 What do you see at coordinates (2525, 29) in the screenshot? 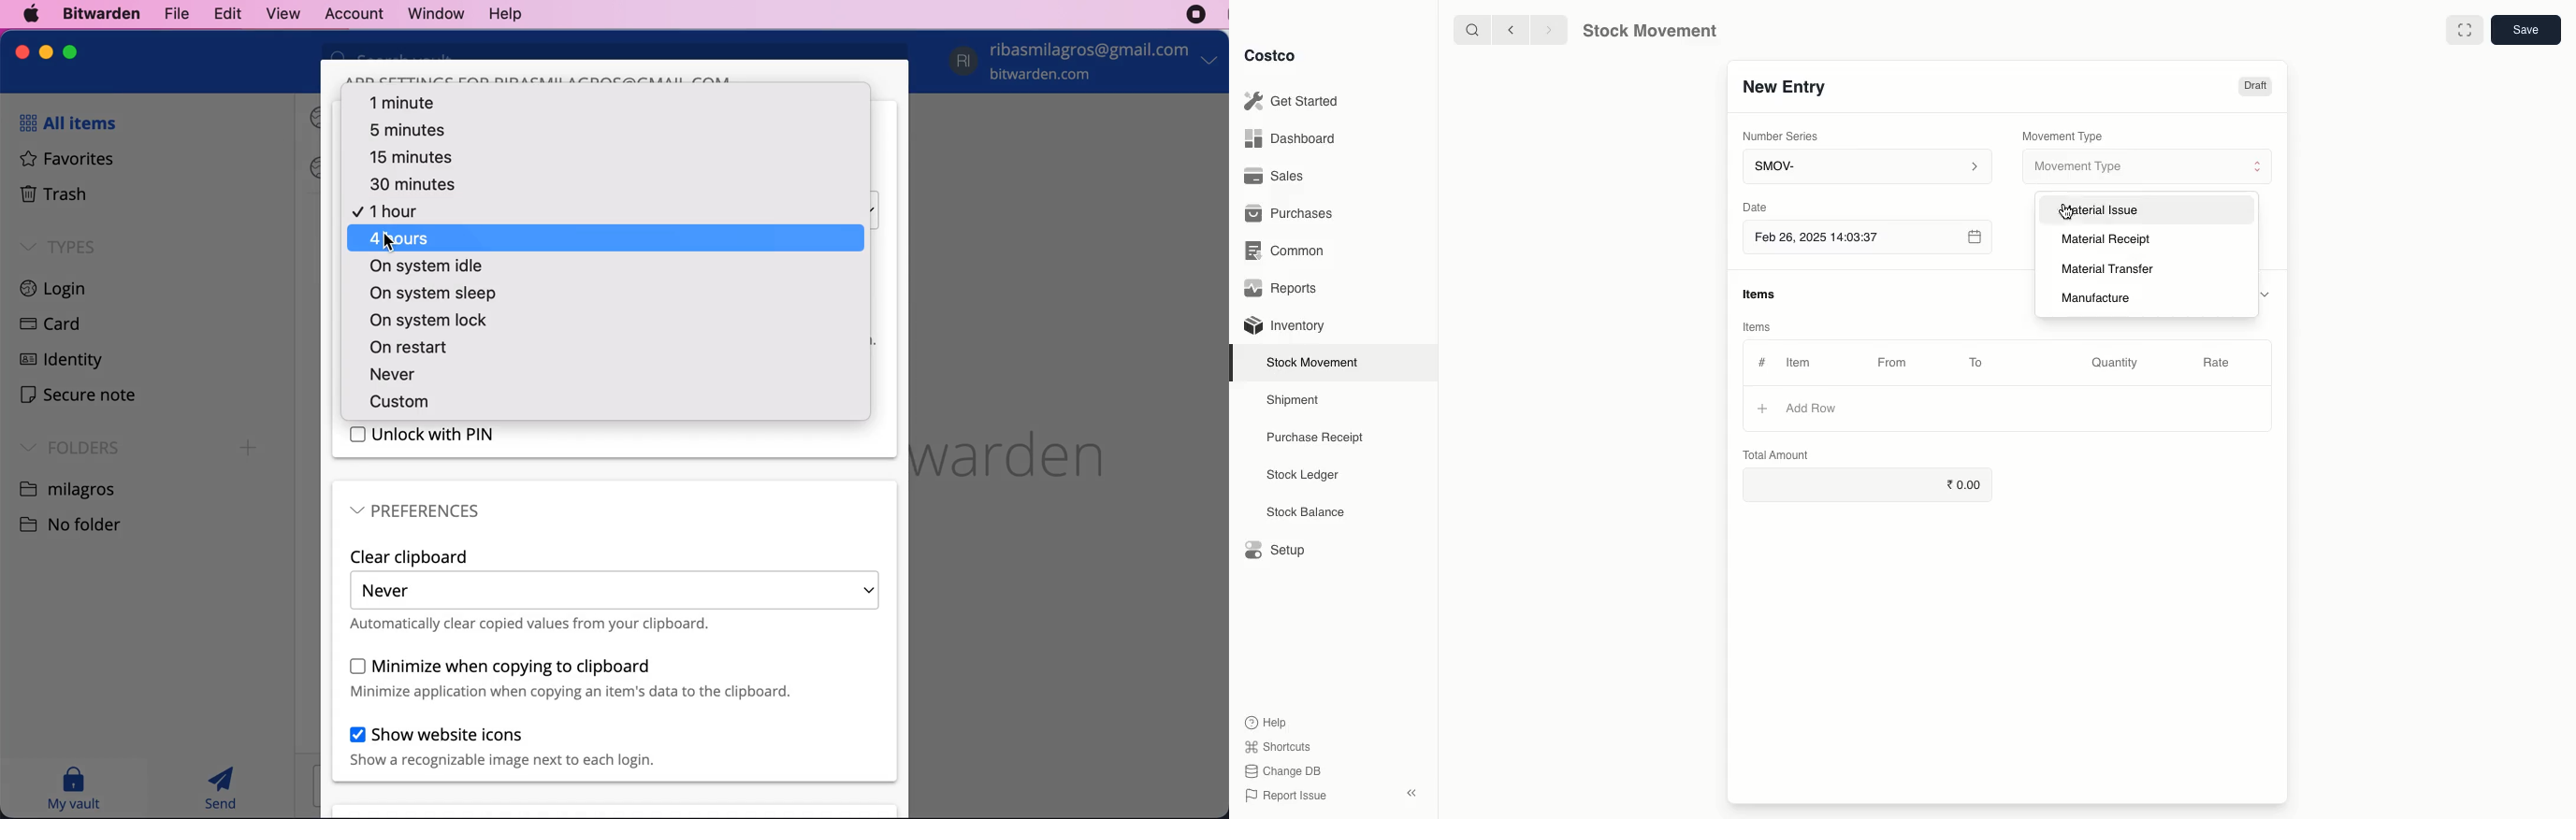
I see `save` at bounding box center [2525, 29].